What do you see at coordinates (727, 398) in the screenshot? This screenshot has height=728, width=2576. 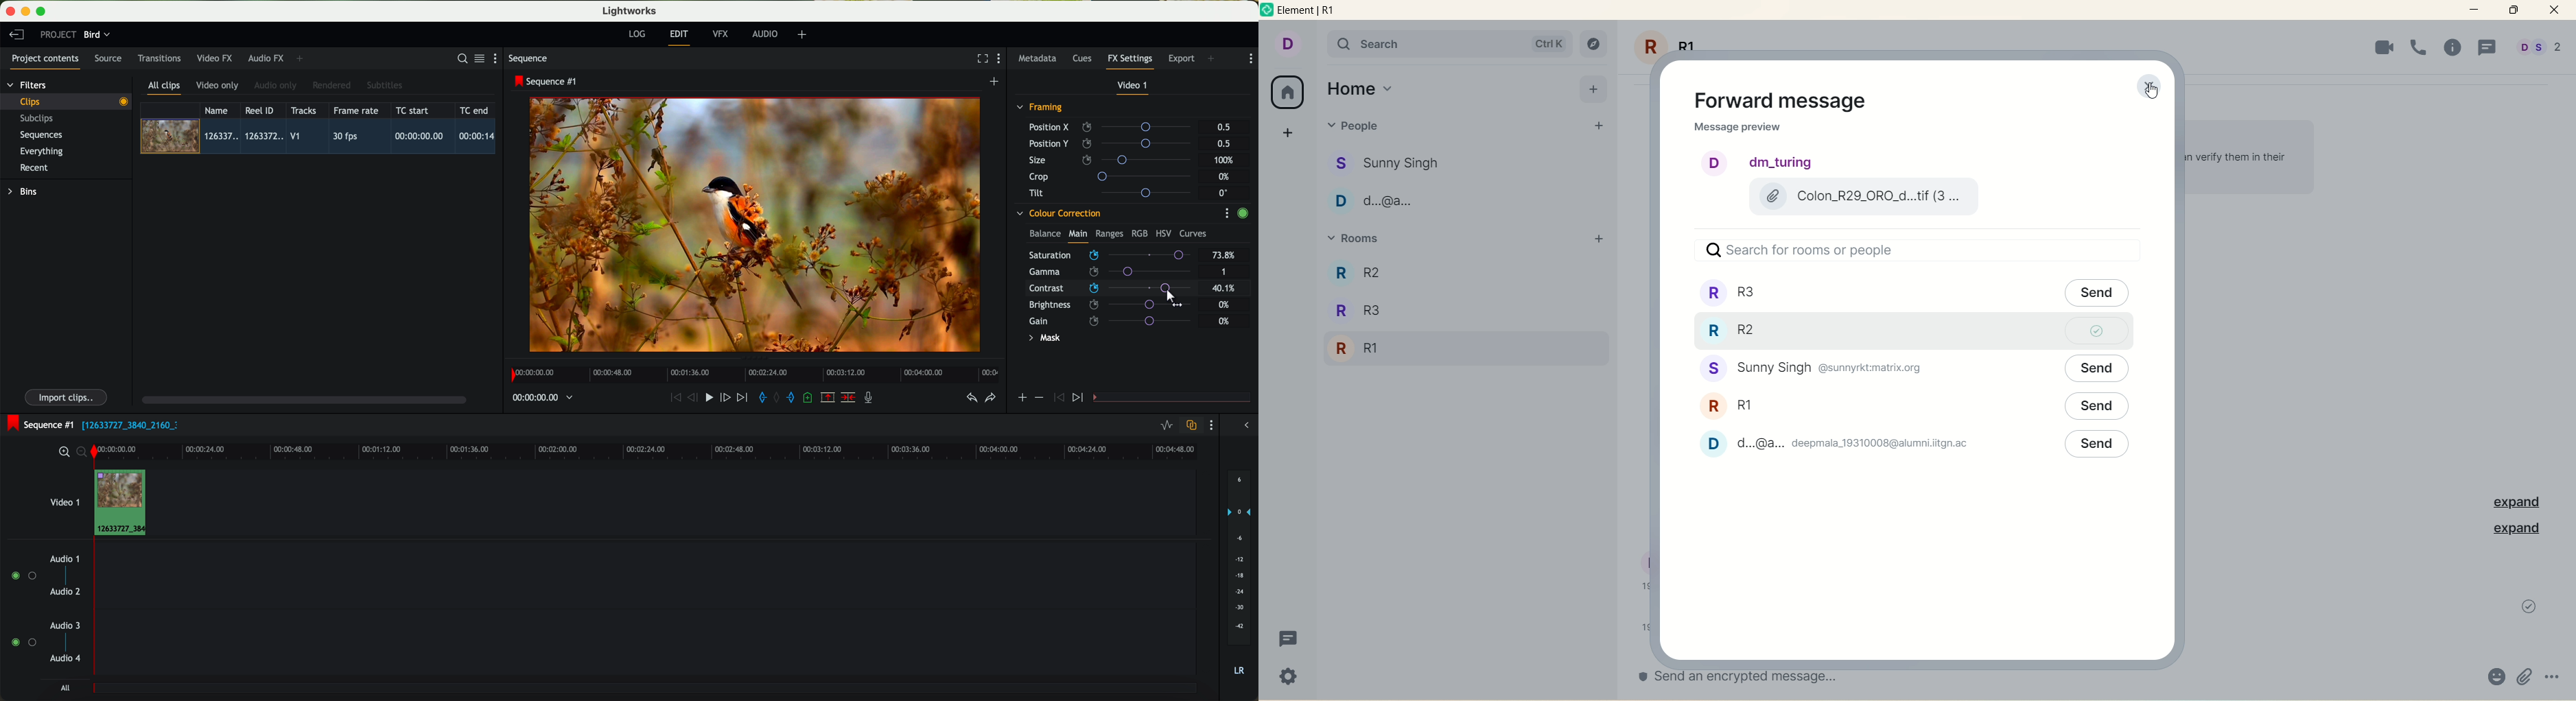 I see `nudge one frame foward` at bounding box center [727, 398].